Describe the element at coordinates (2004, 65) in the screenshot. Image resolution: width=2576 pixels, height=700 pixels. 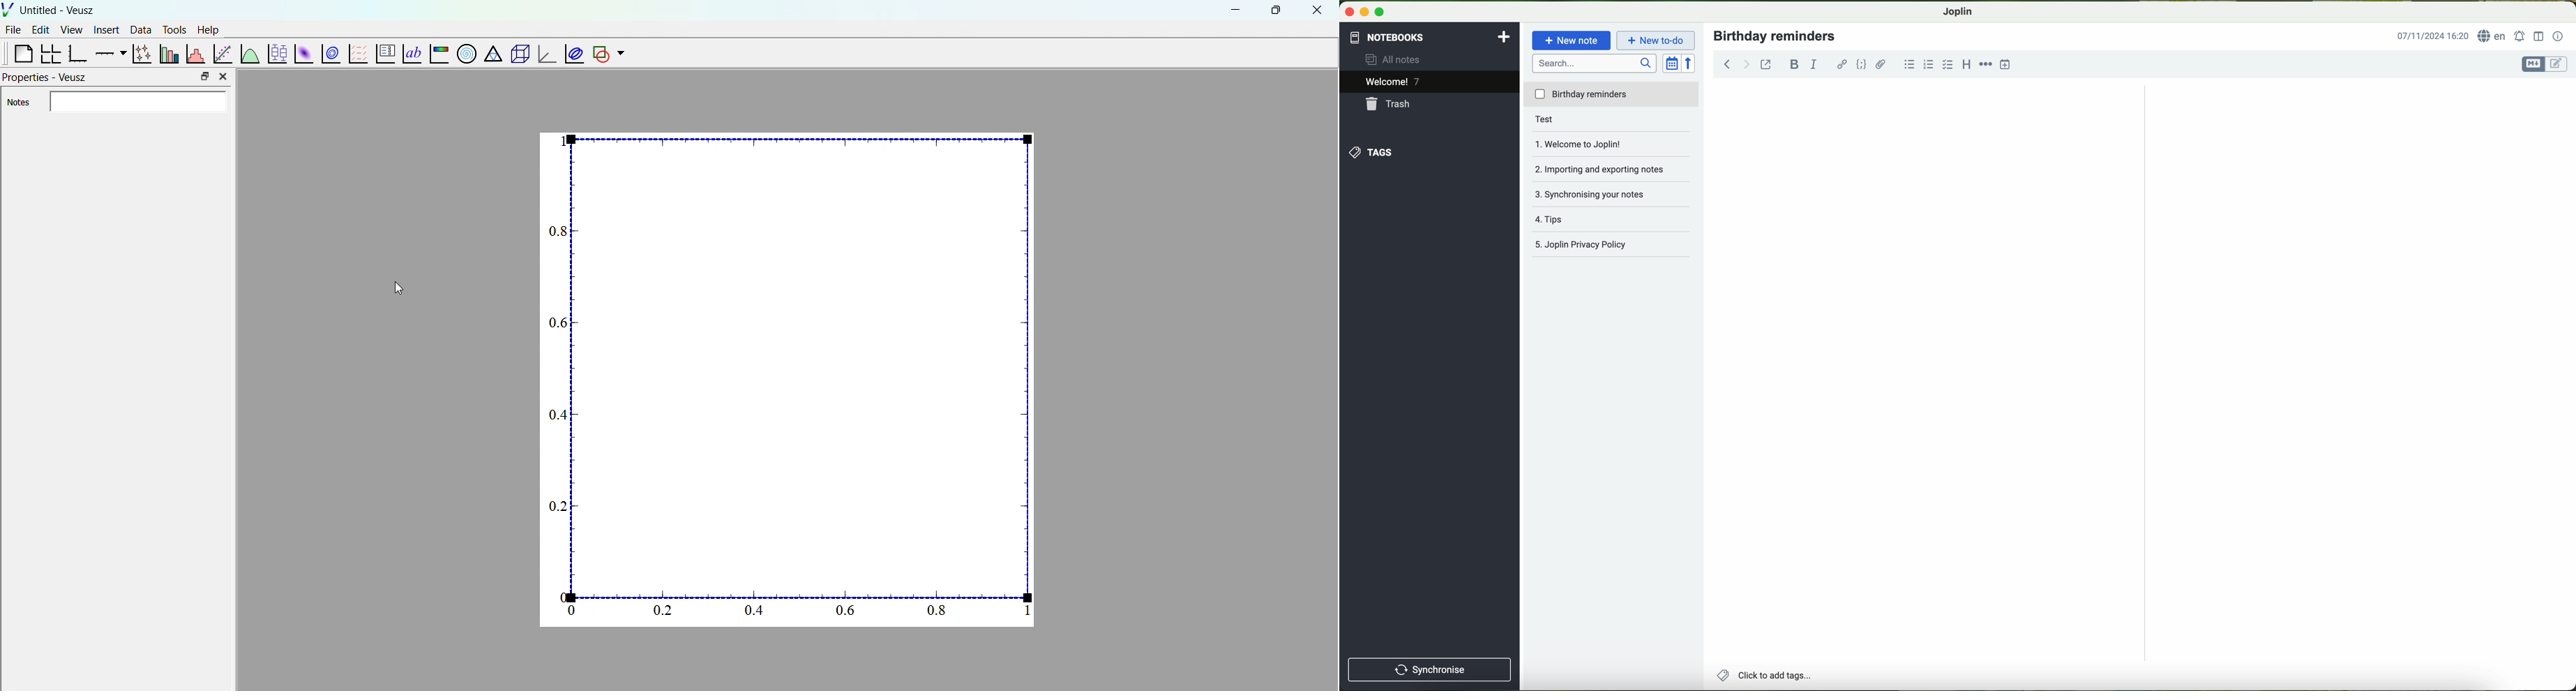
I see `insert time` at that location.